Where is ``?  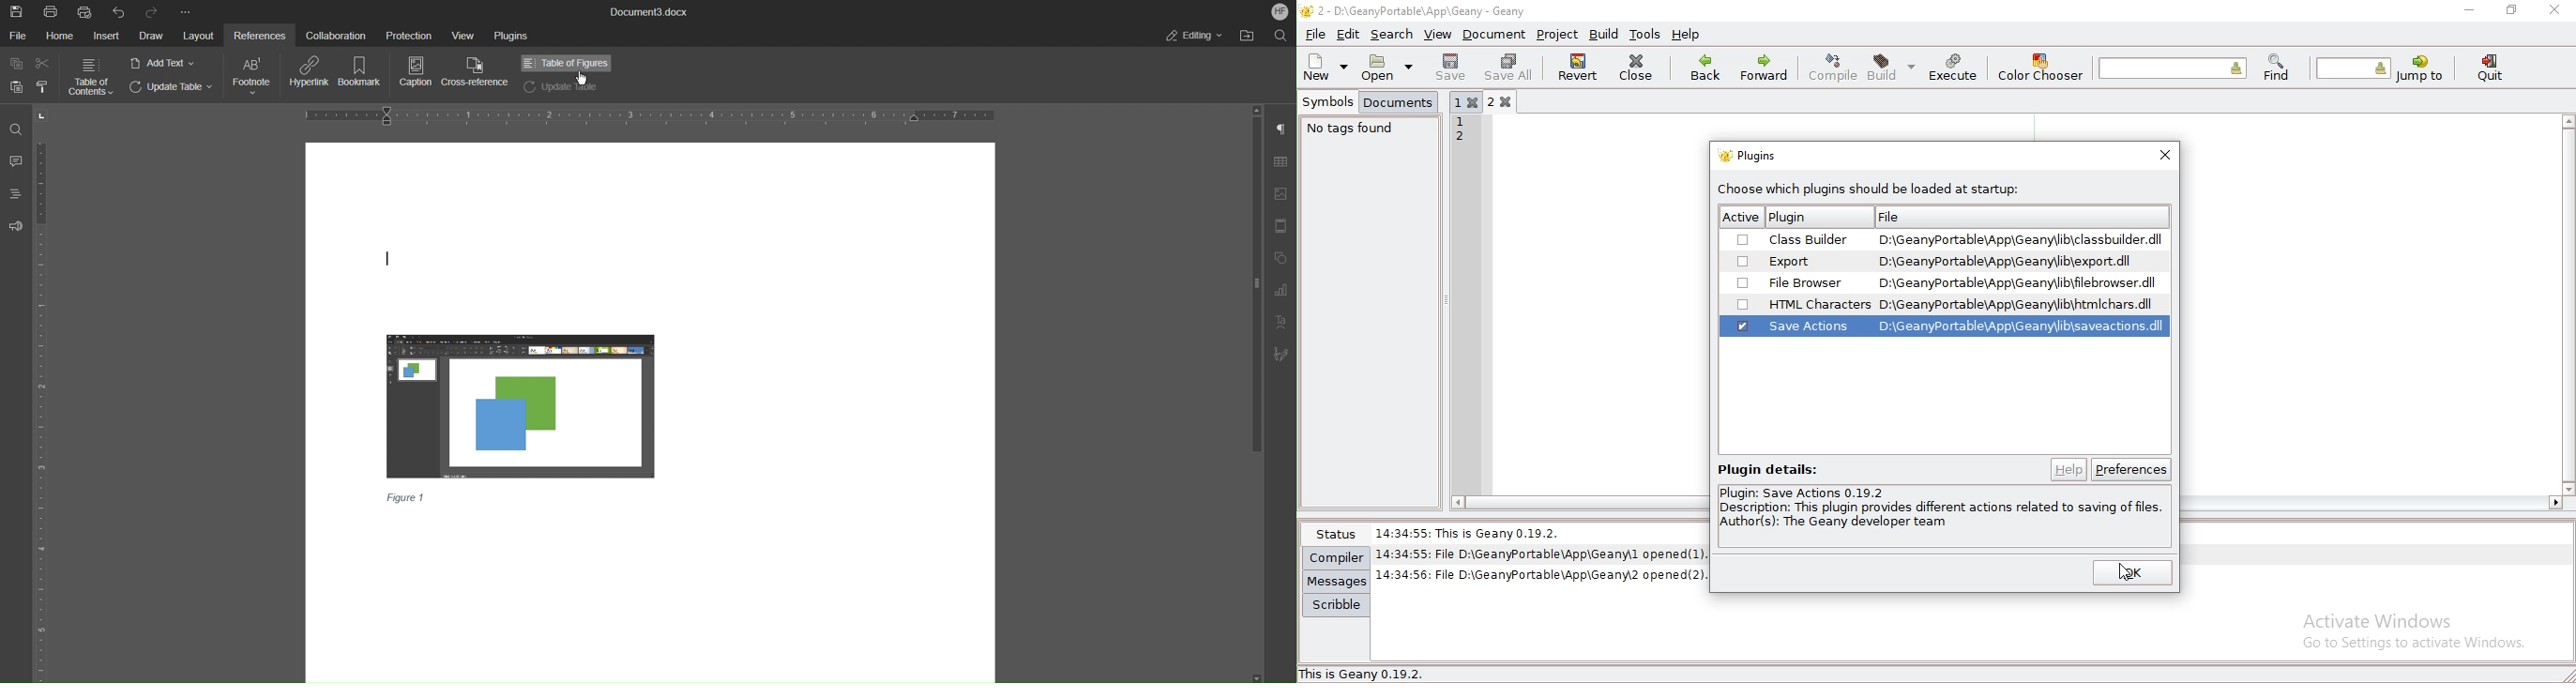  is located at coordinates (1462, 101).